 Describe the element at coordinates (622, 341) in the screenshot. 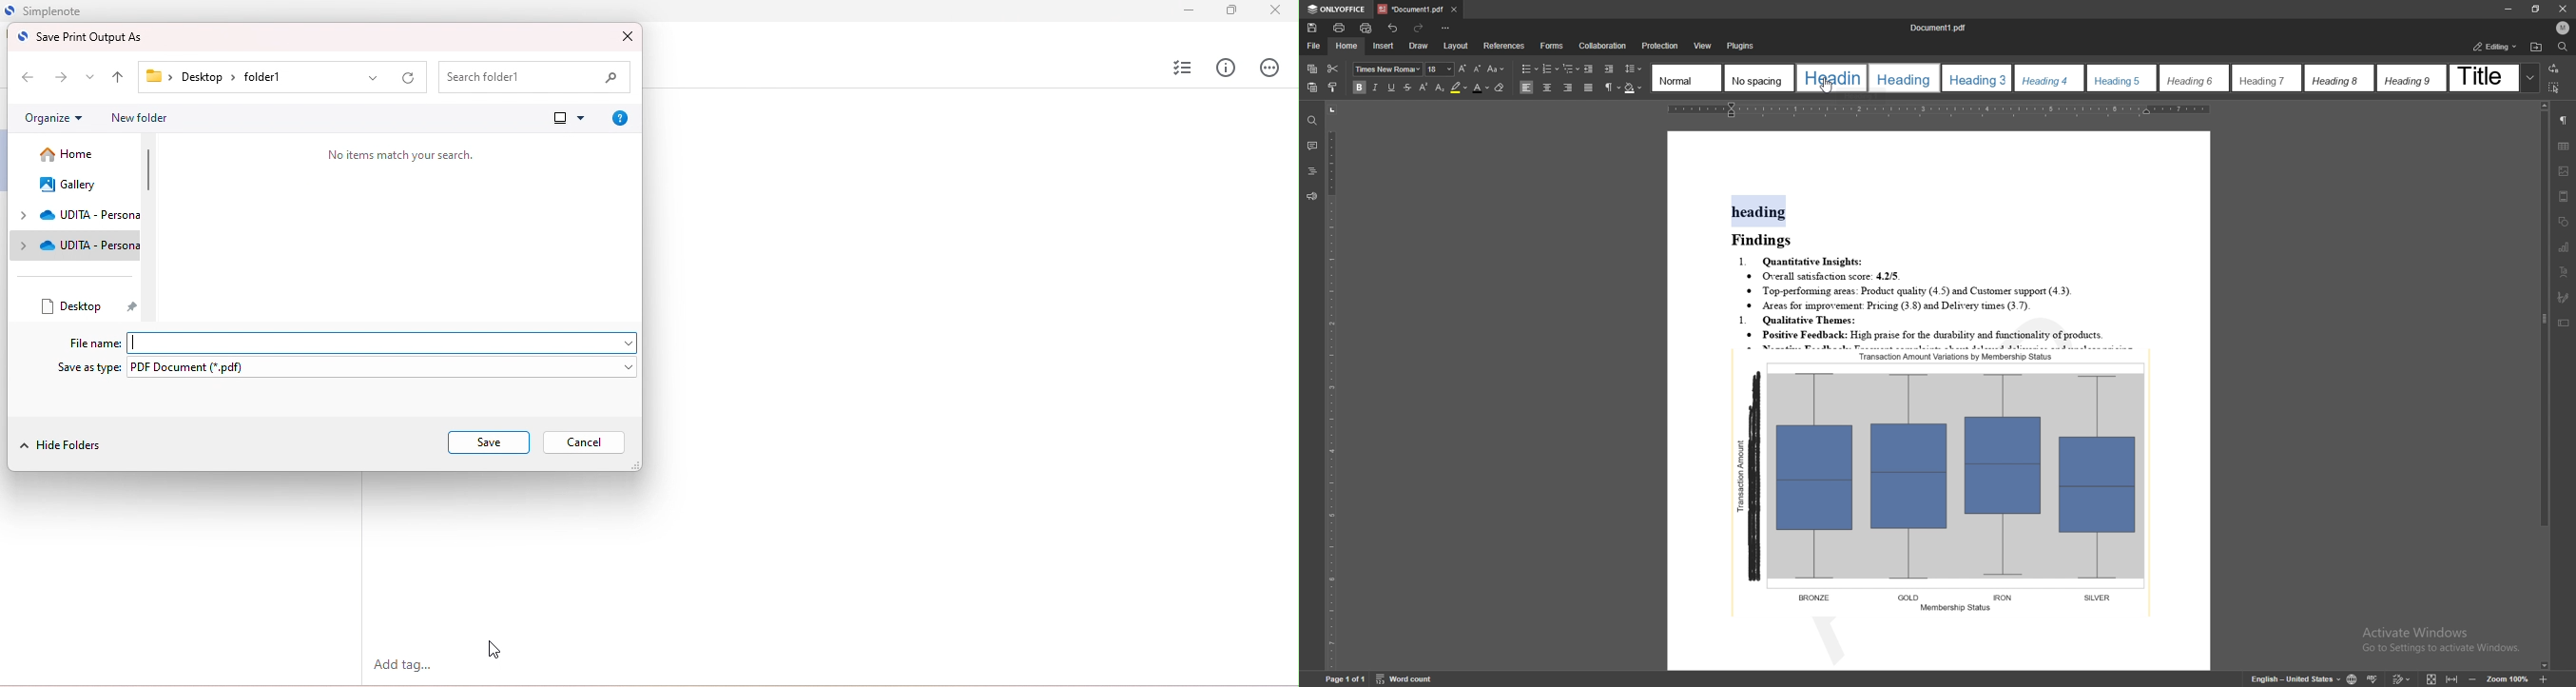

I see `Dropdown` at that location.